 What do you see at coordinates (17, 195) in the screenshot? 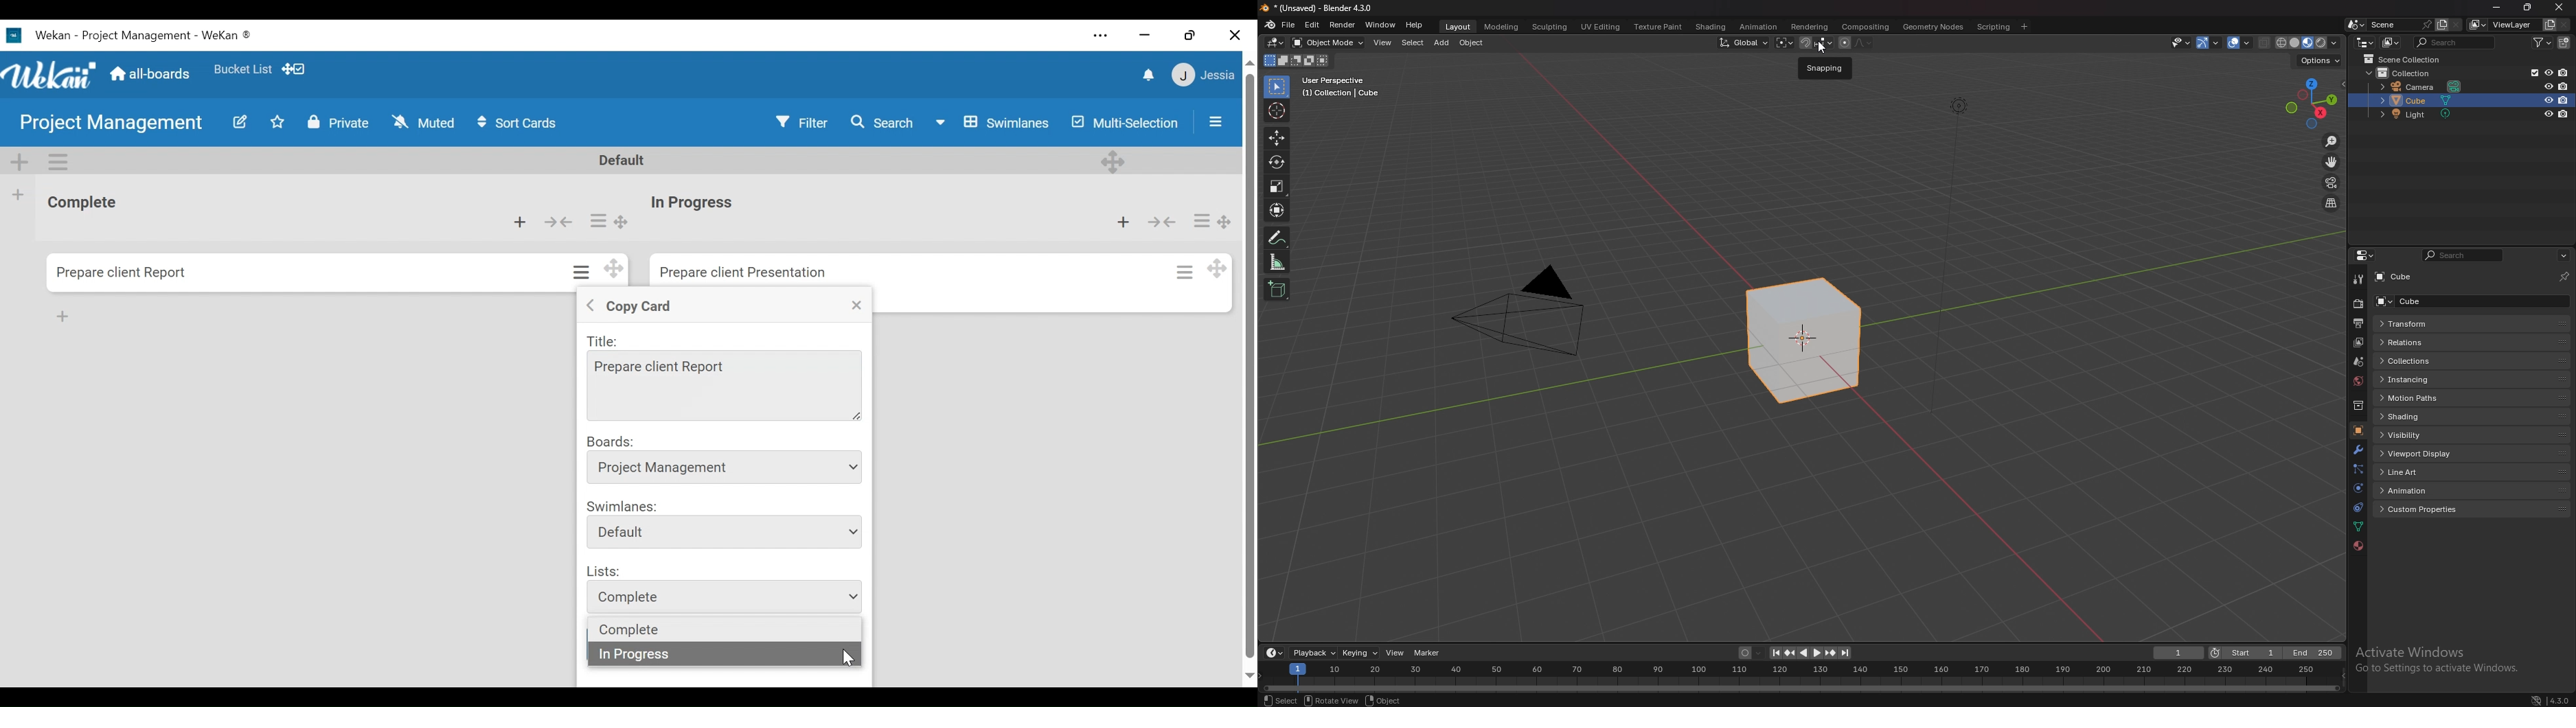
I see `Add  list` at bounding box center [17, 195].